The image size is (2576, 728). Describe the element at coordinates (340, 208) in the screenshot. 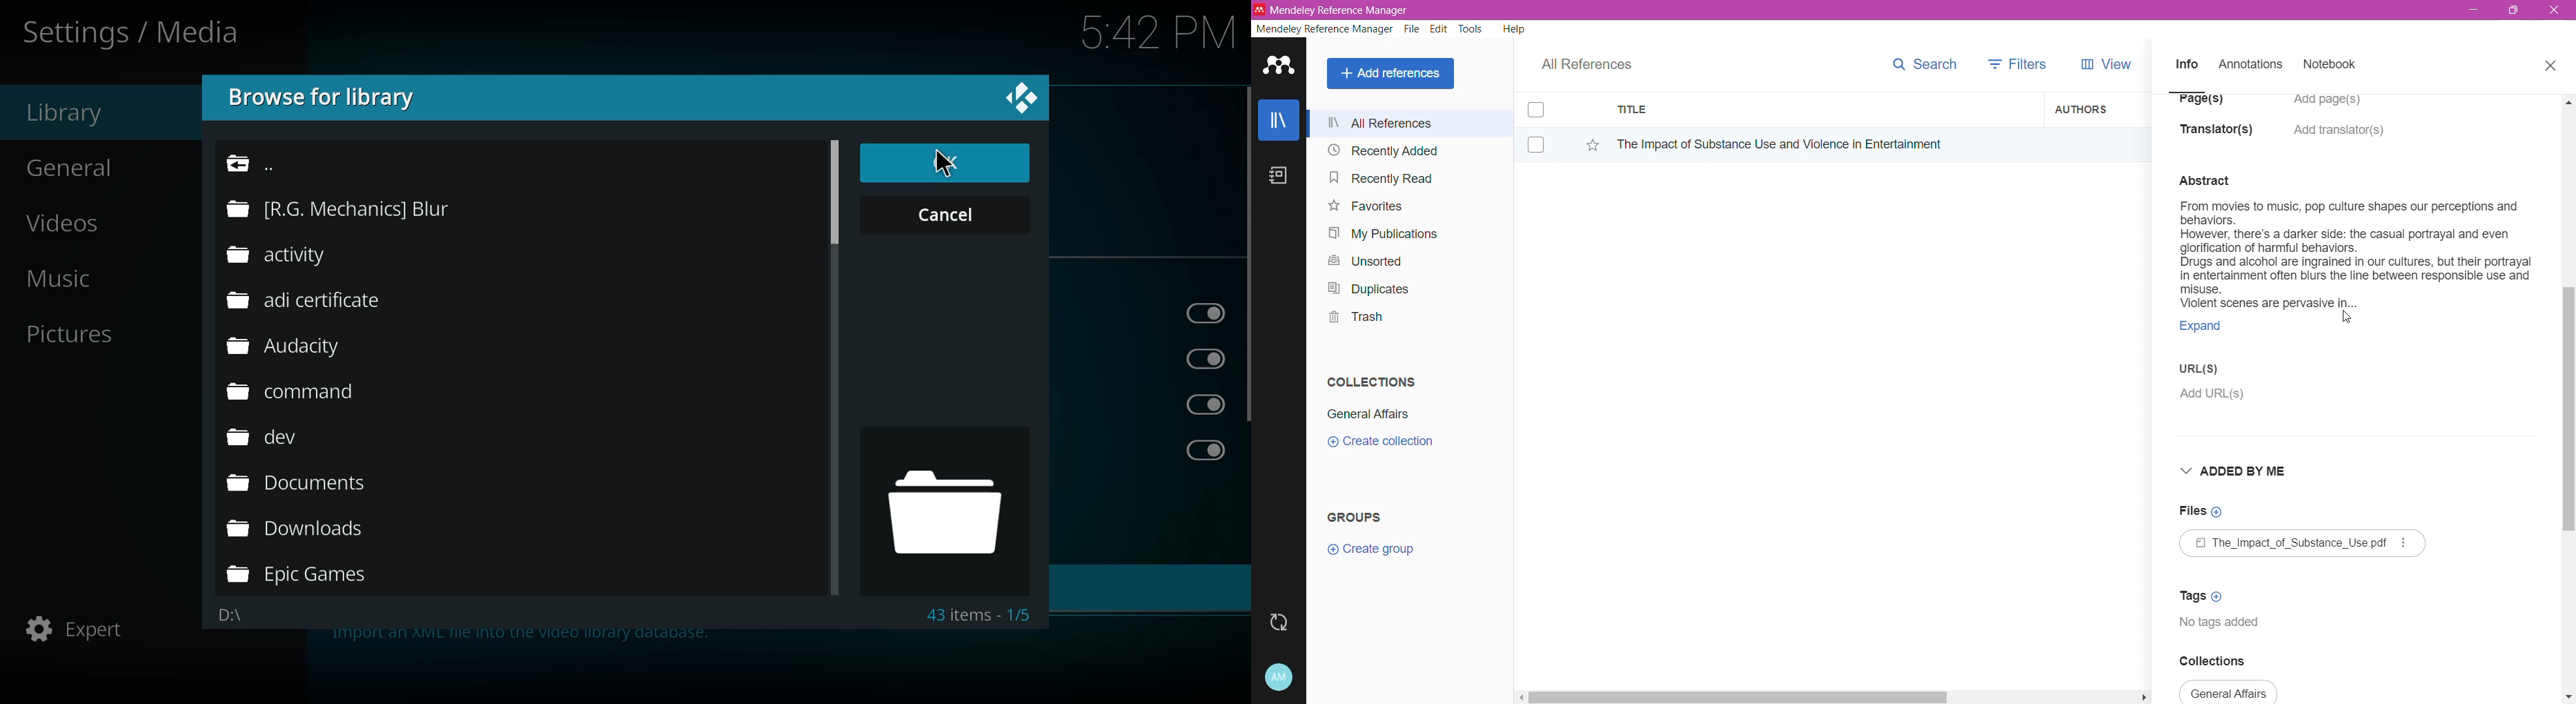

I see `folder` at that location.